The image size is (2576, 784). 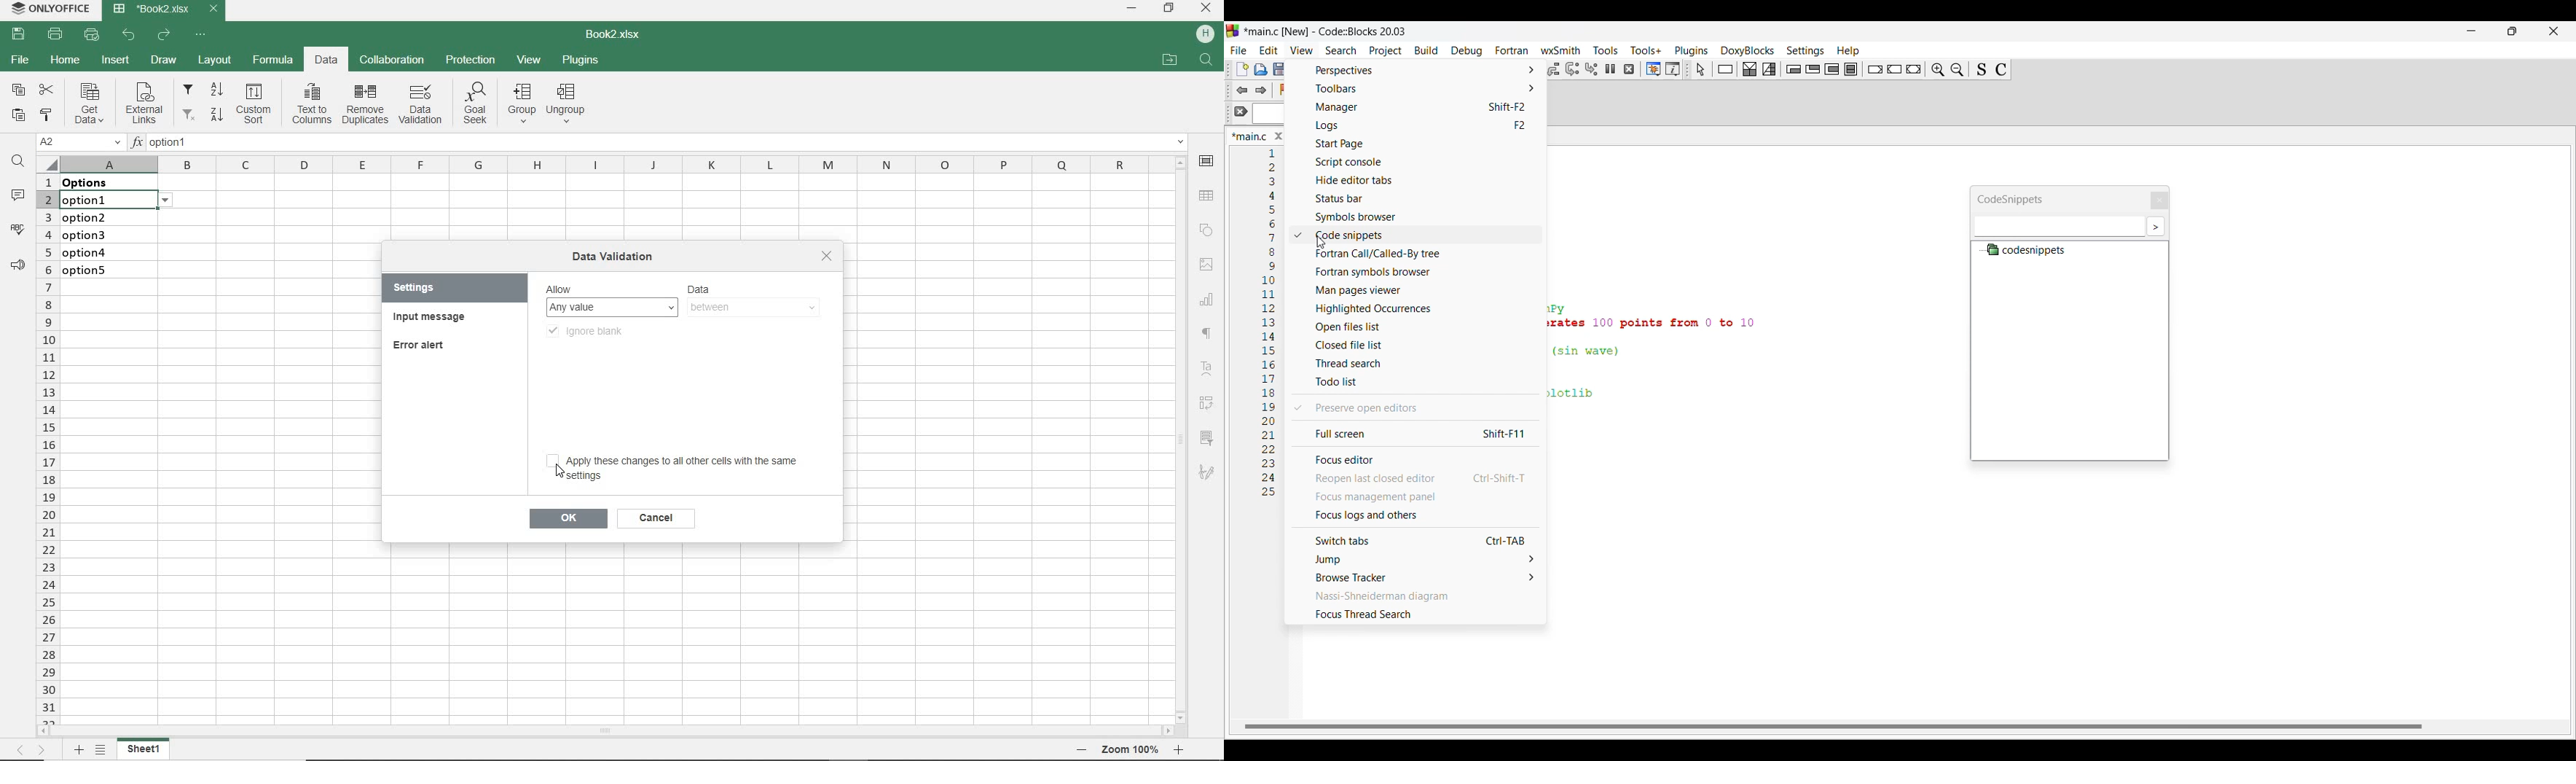 I want to click on Jump options, so click(x=1416, y=559).